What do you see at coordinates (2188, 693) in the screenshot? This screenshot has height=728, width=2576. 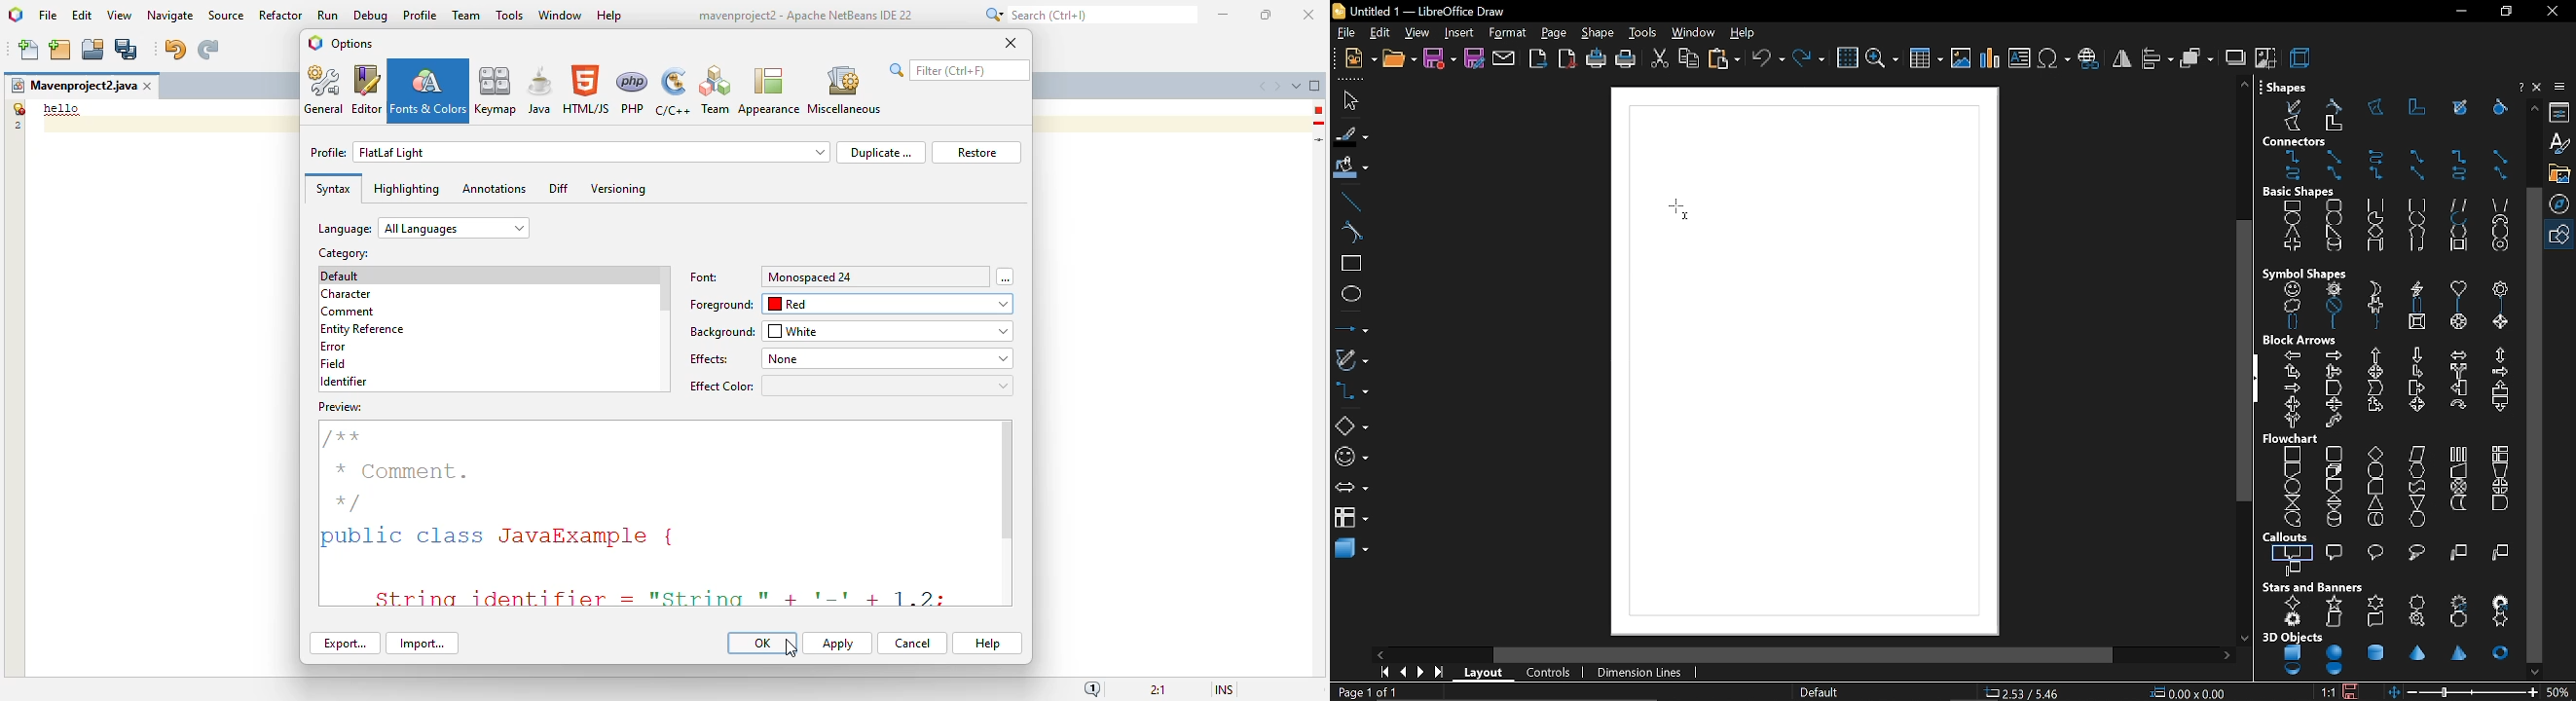 I see `position` at bounding box center [2188, 693].